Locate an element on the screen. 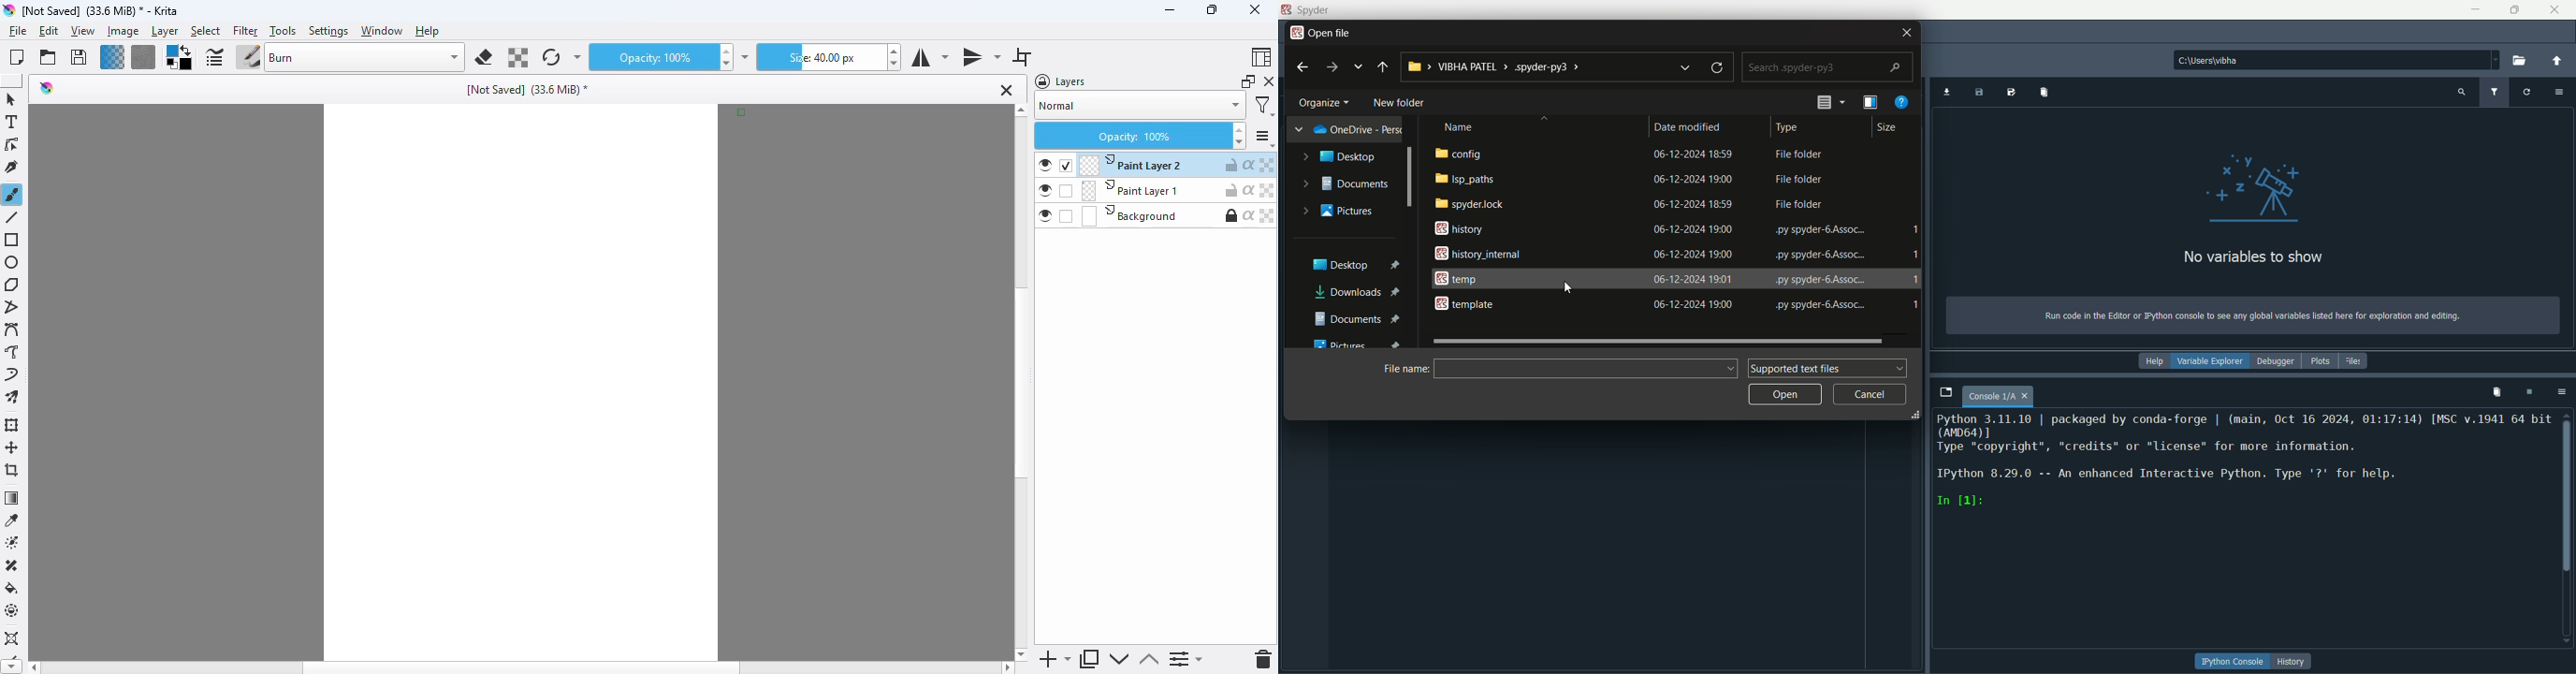  Paint Layer 1 is located at coordinates (1128, 191).